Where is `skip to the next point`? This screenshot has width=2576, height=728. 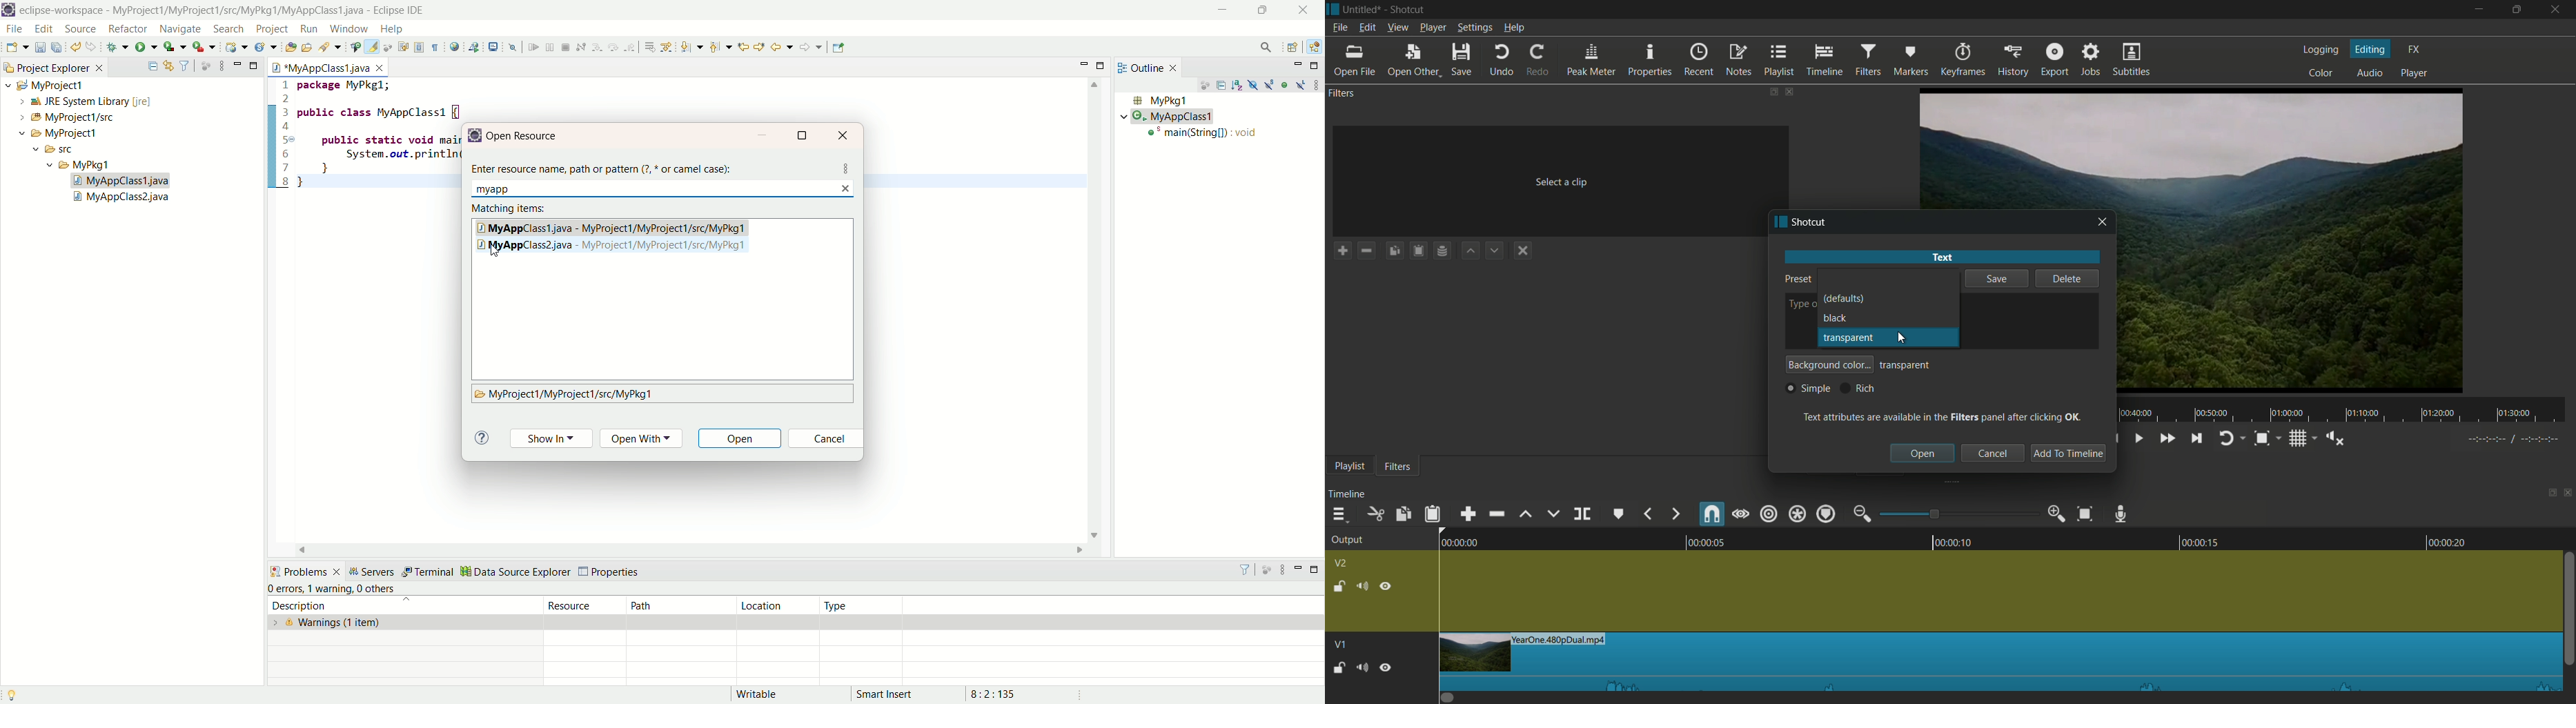 skip to the next point is located at coordinates (2198, 439).